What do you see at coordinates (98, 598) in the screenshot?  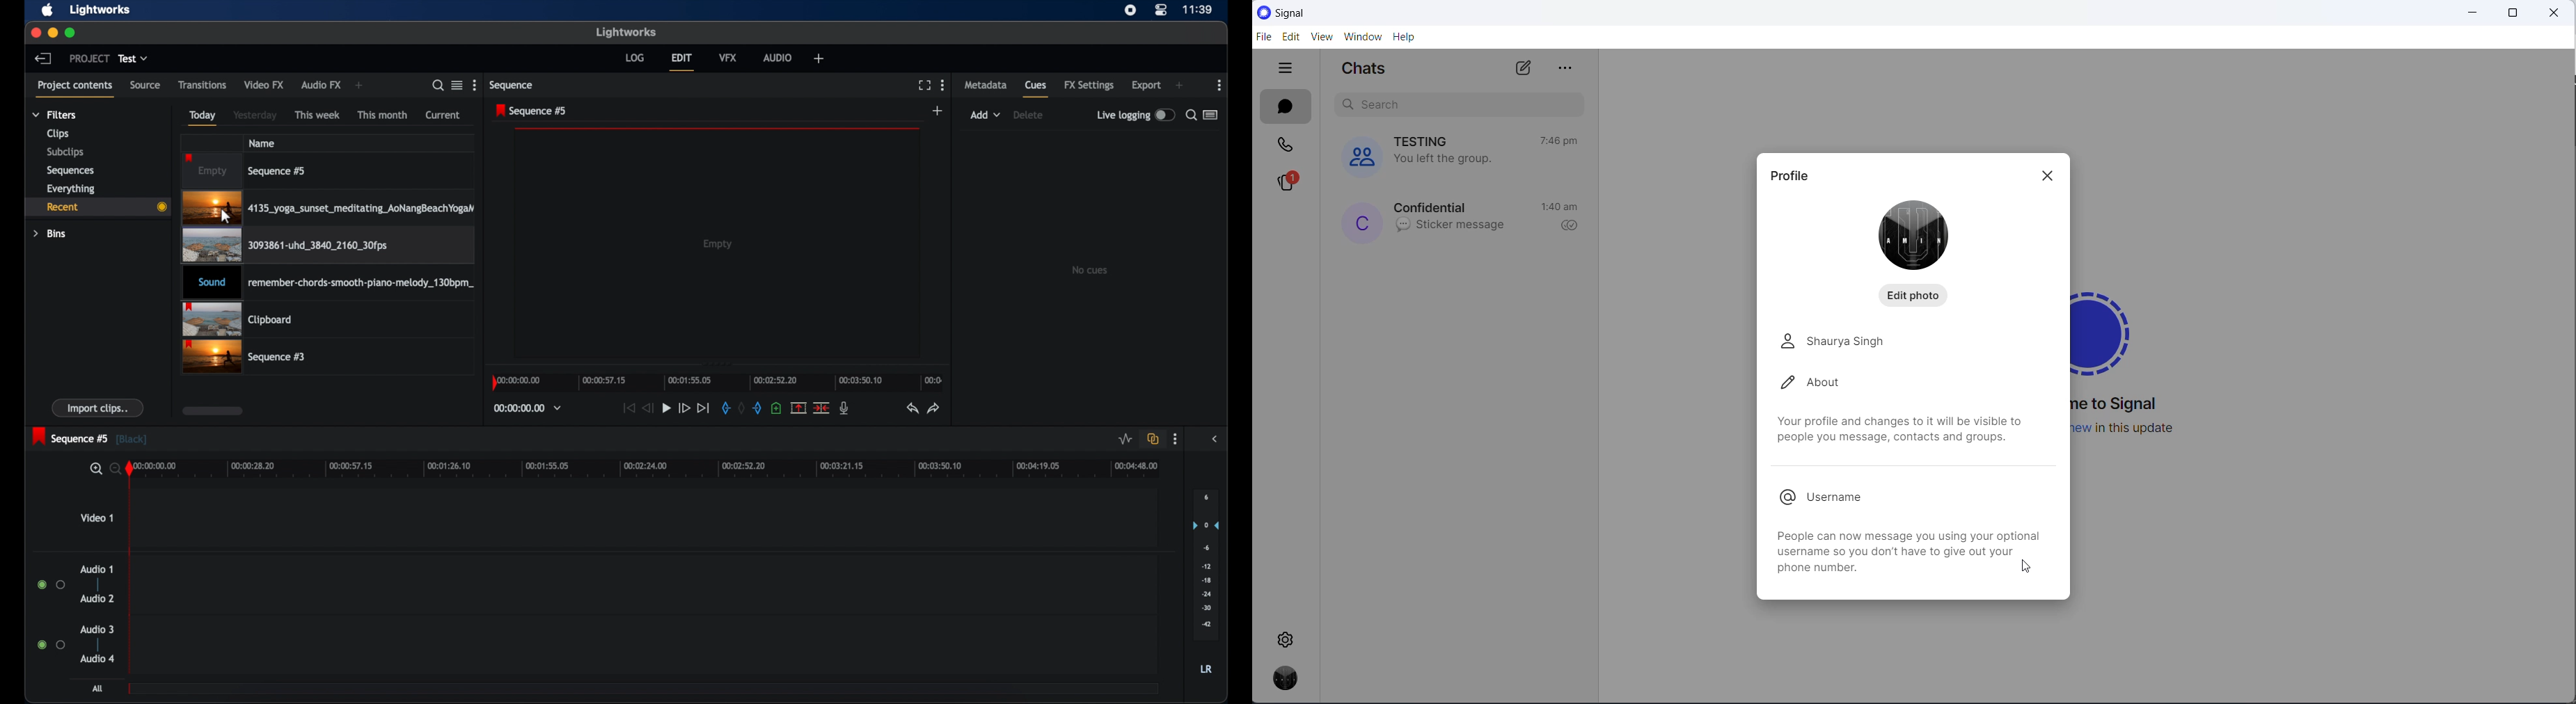 I see `audio 2` at bounding box center [98, 598].